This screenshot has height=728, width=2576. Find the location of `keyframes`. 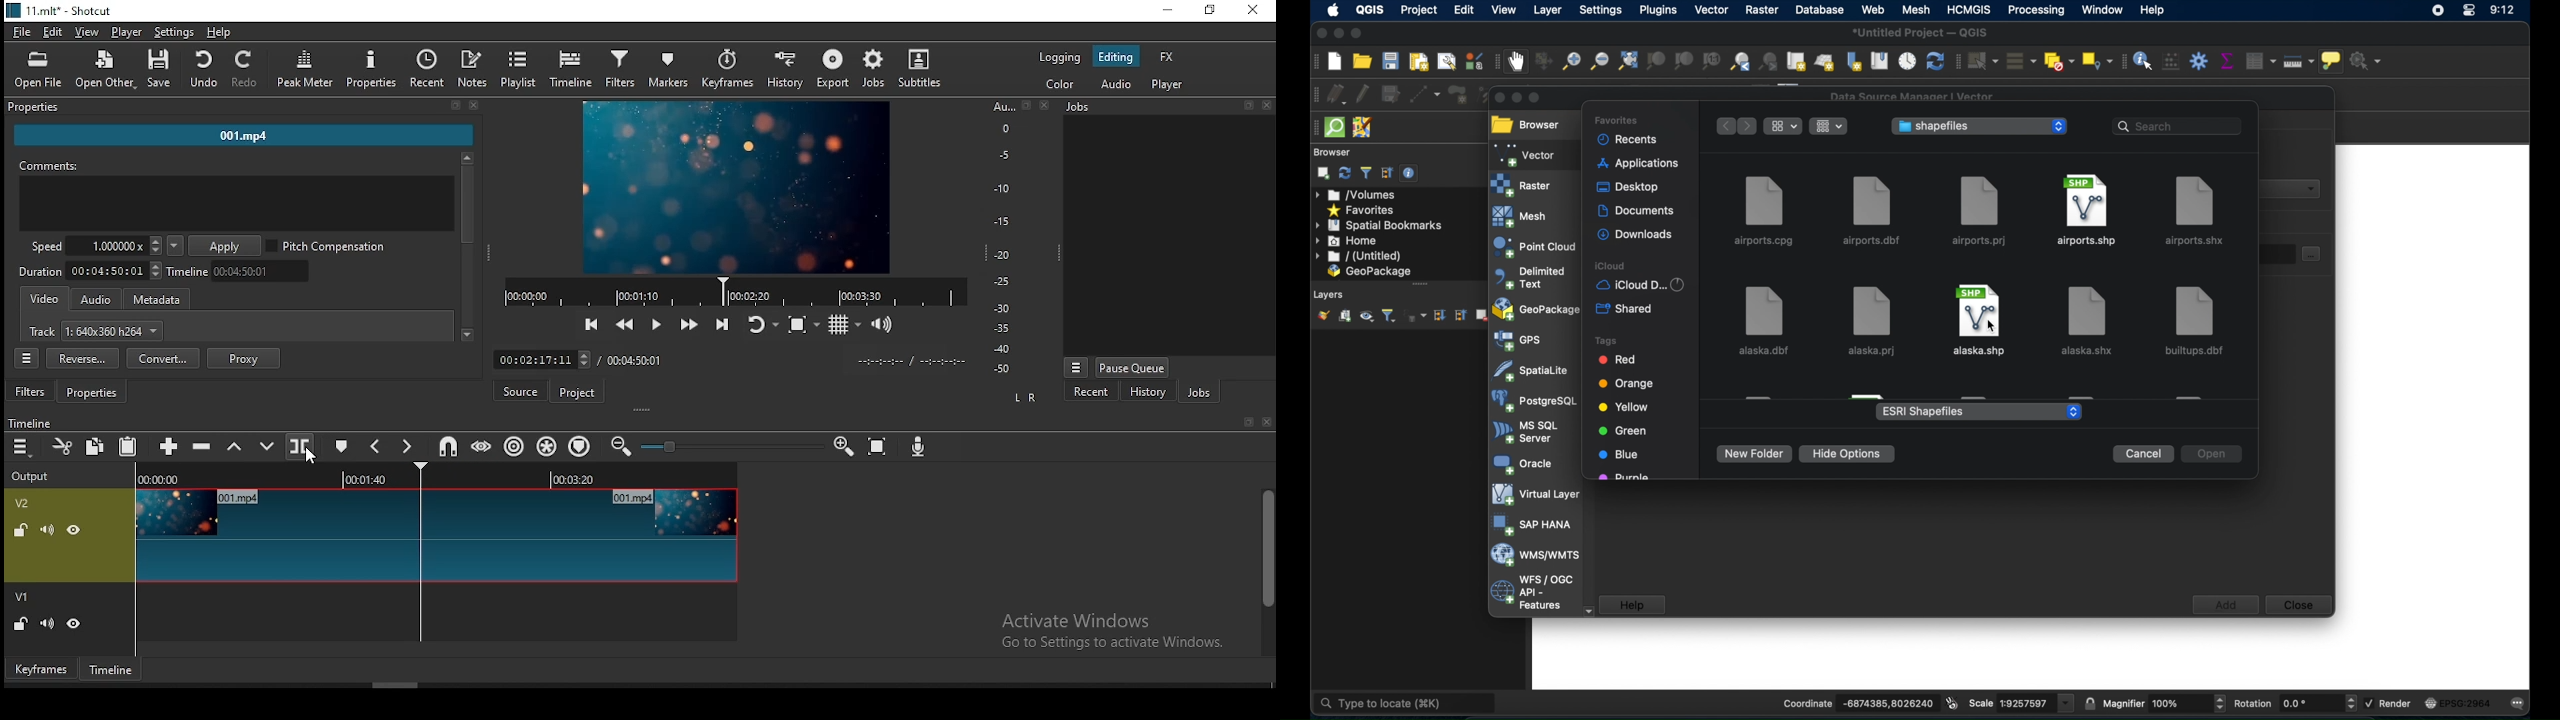

keyframes is located at coordinates (730, 70).